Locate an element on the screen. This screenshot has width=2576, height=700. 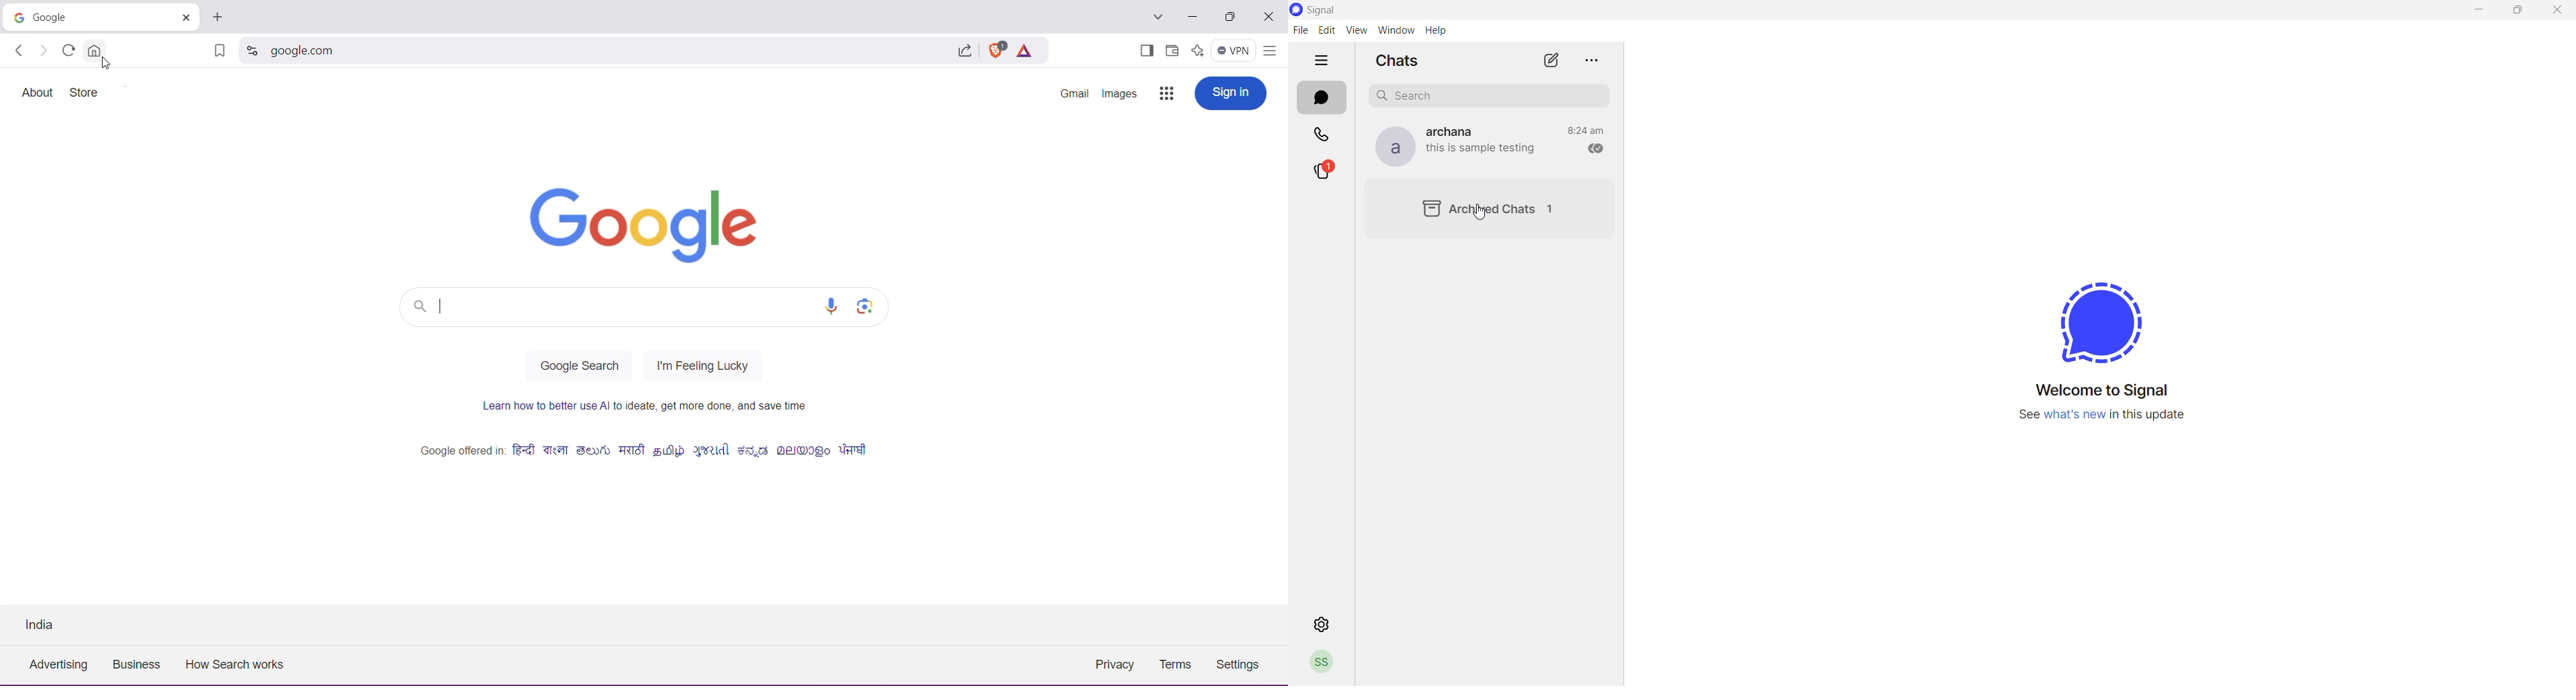
Open the Homepage is located at coordinates (93, 50).